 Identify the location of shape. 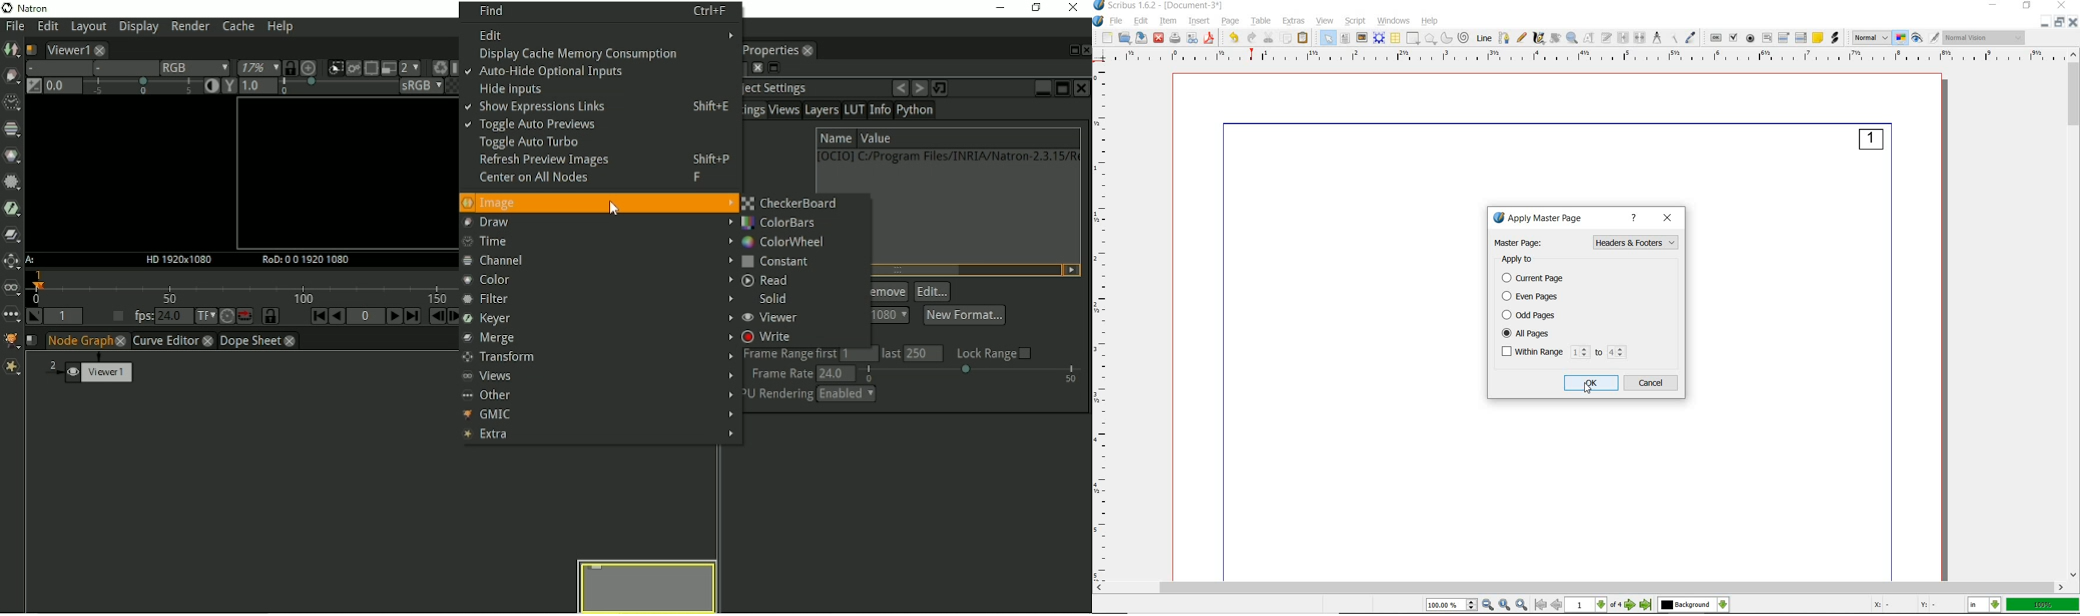
(1413, 38).